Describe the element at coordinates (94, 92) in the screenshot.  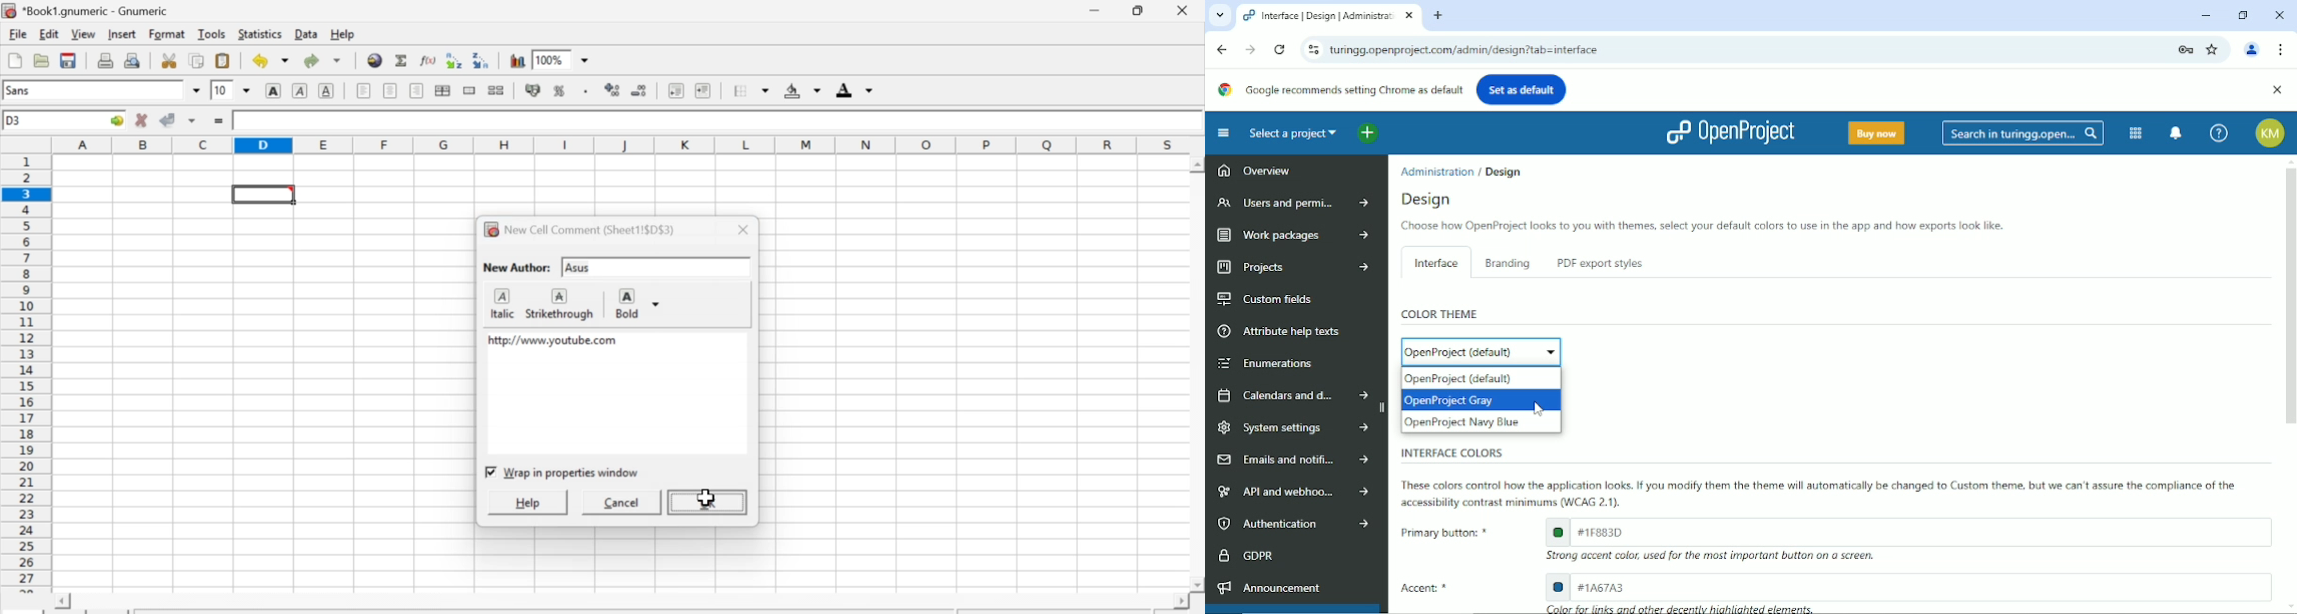
I see `Font Style` at that location.